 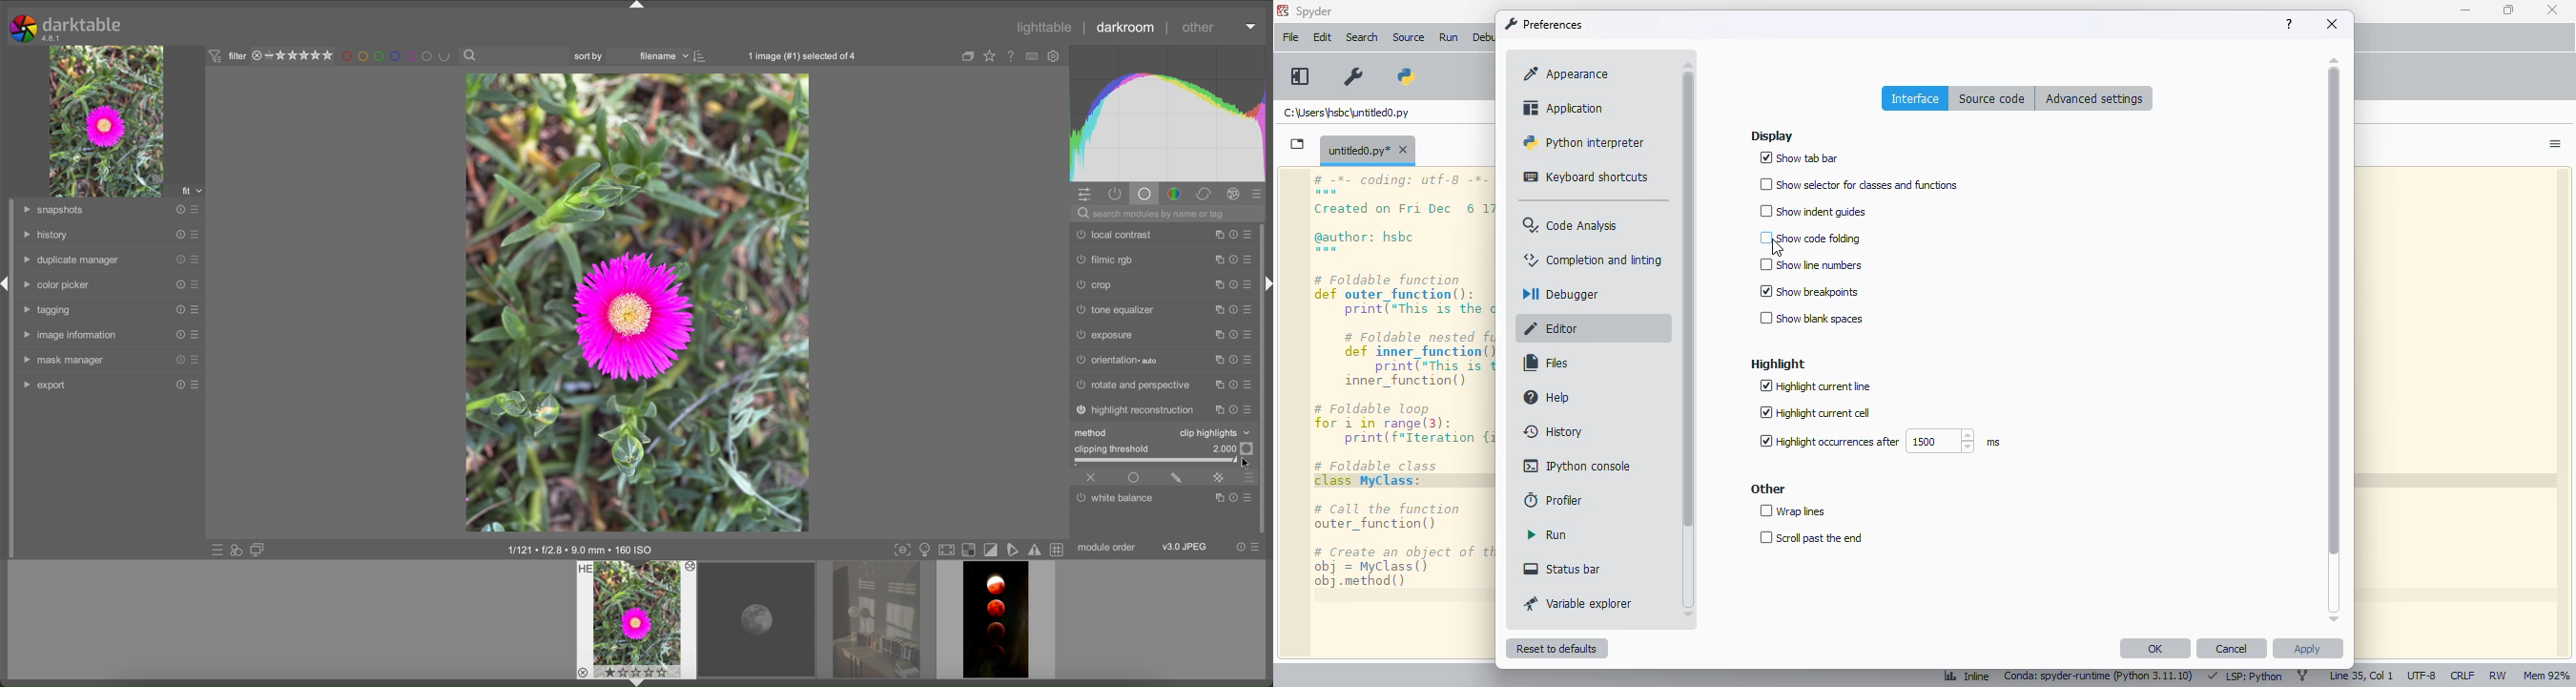 I want to click on active modules, so click(x=1115, y=194).